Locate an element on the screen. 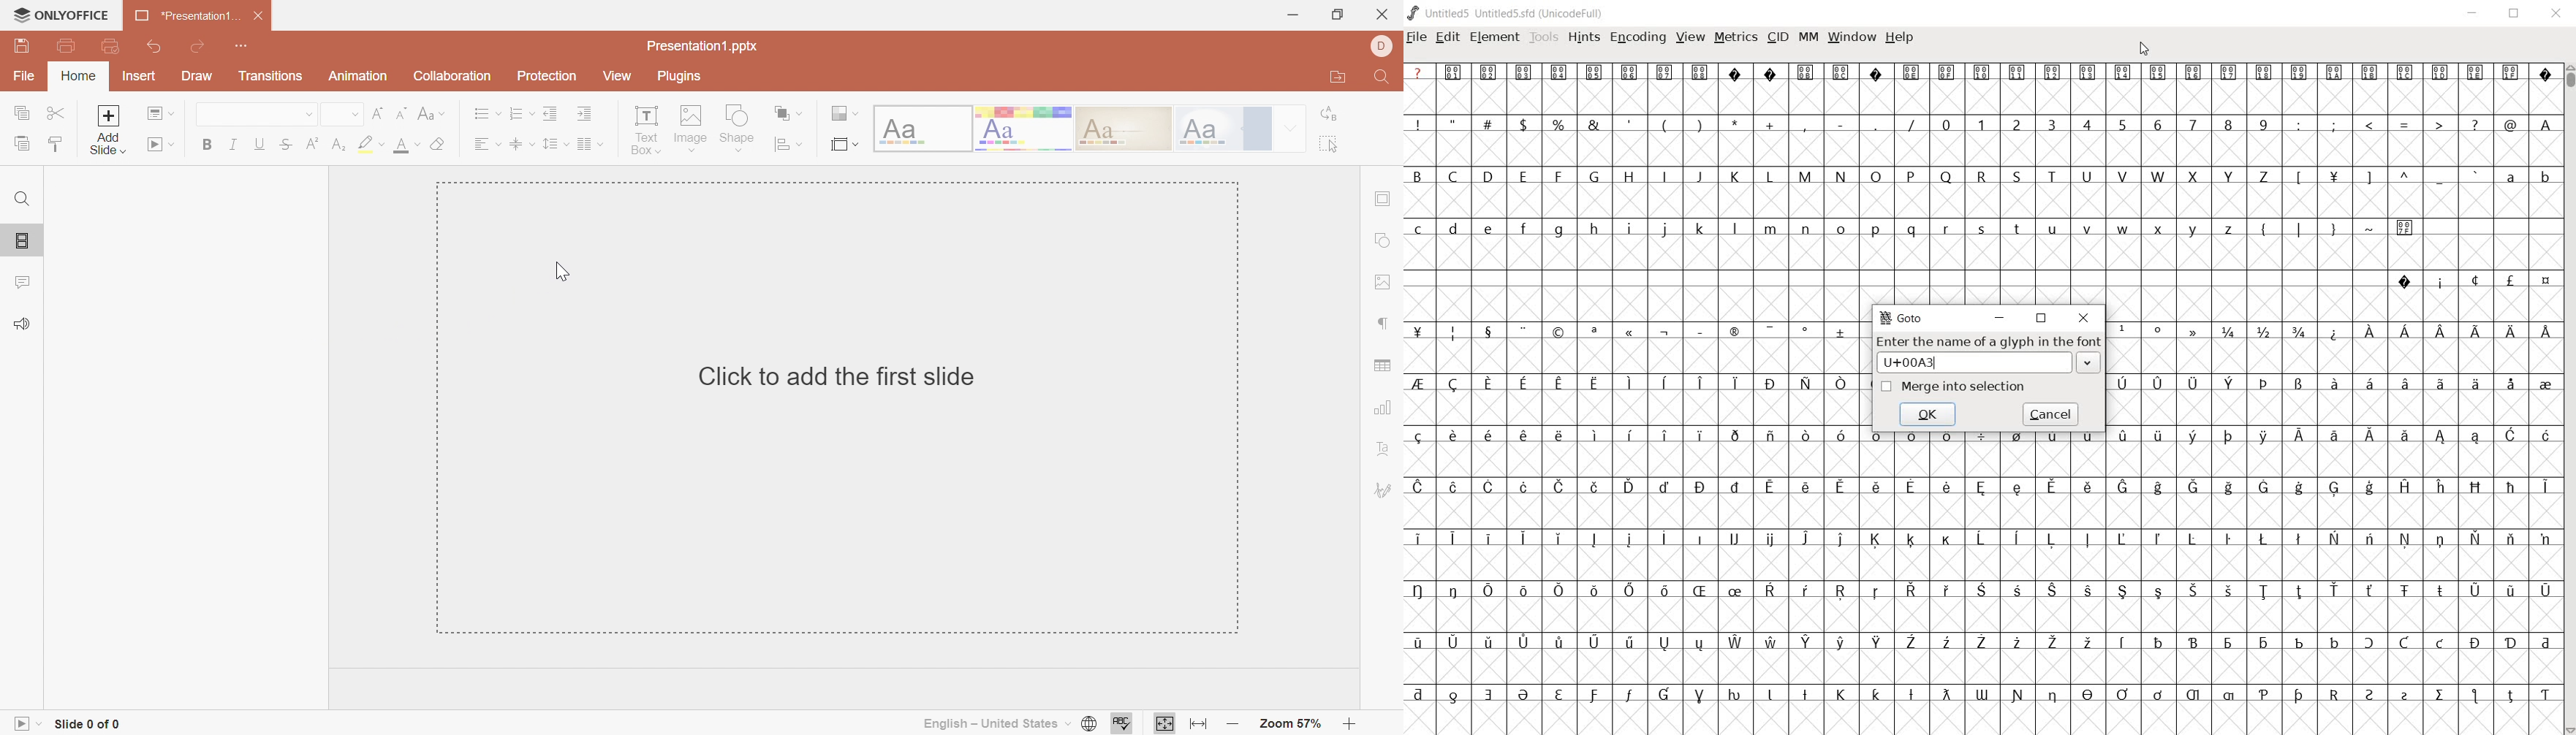 This screenshot has height=756, width=2576. Symbol is located at coordinates (1874, 72).